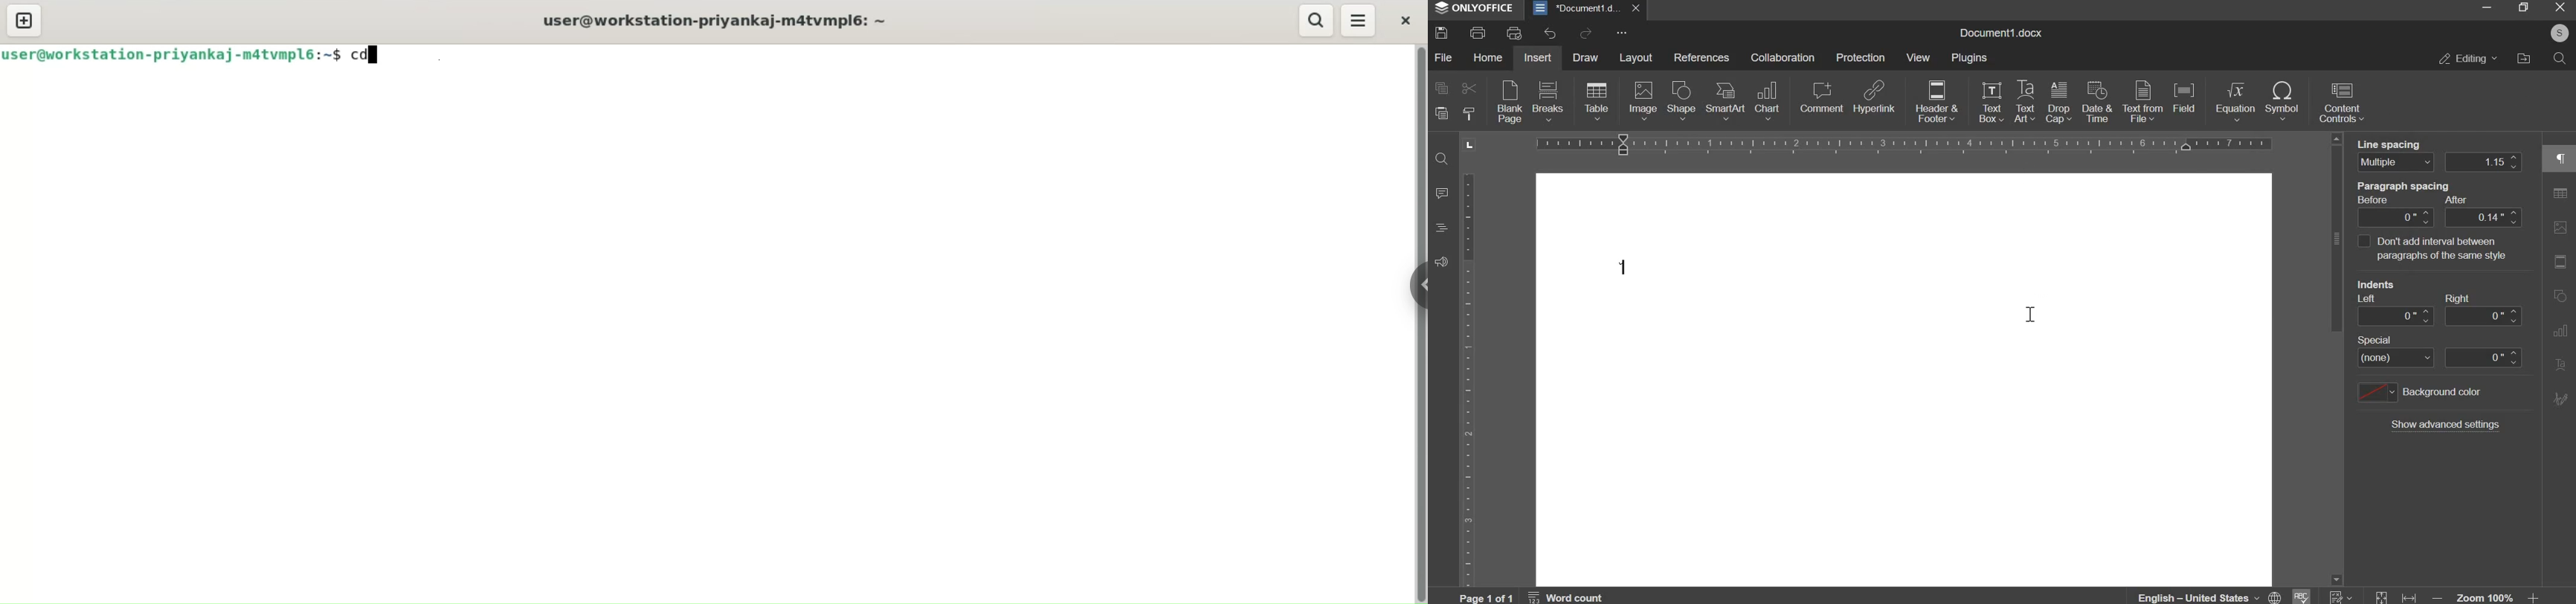 The width and height of the screenshot is (2576, 616). I want to click on line spacing, so click(2393, 141).